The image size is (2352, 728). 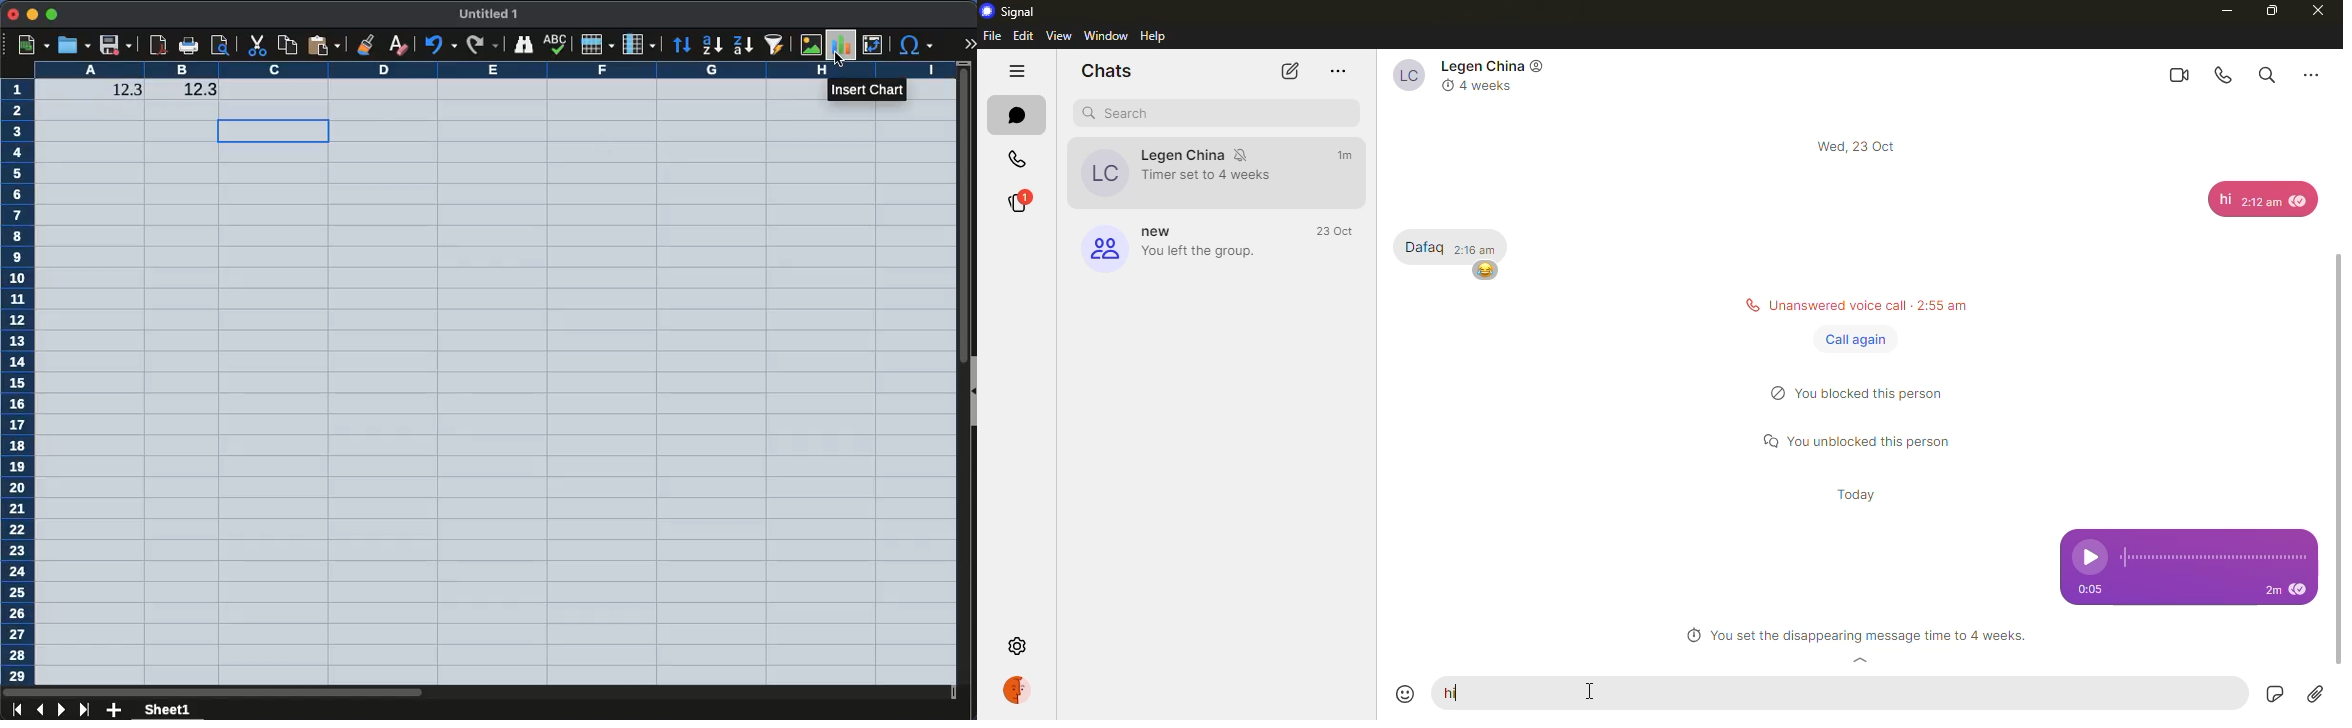 What do you see at coordinates (1338, 232) in the screenshot?
I see `23 oct` at bounding box center [1338, 232].